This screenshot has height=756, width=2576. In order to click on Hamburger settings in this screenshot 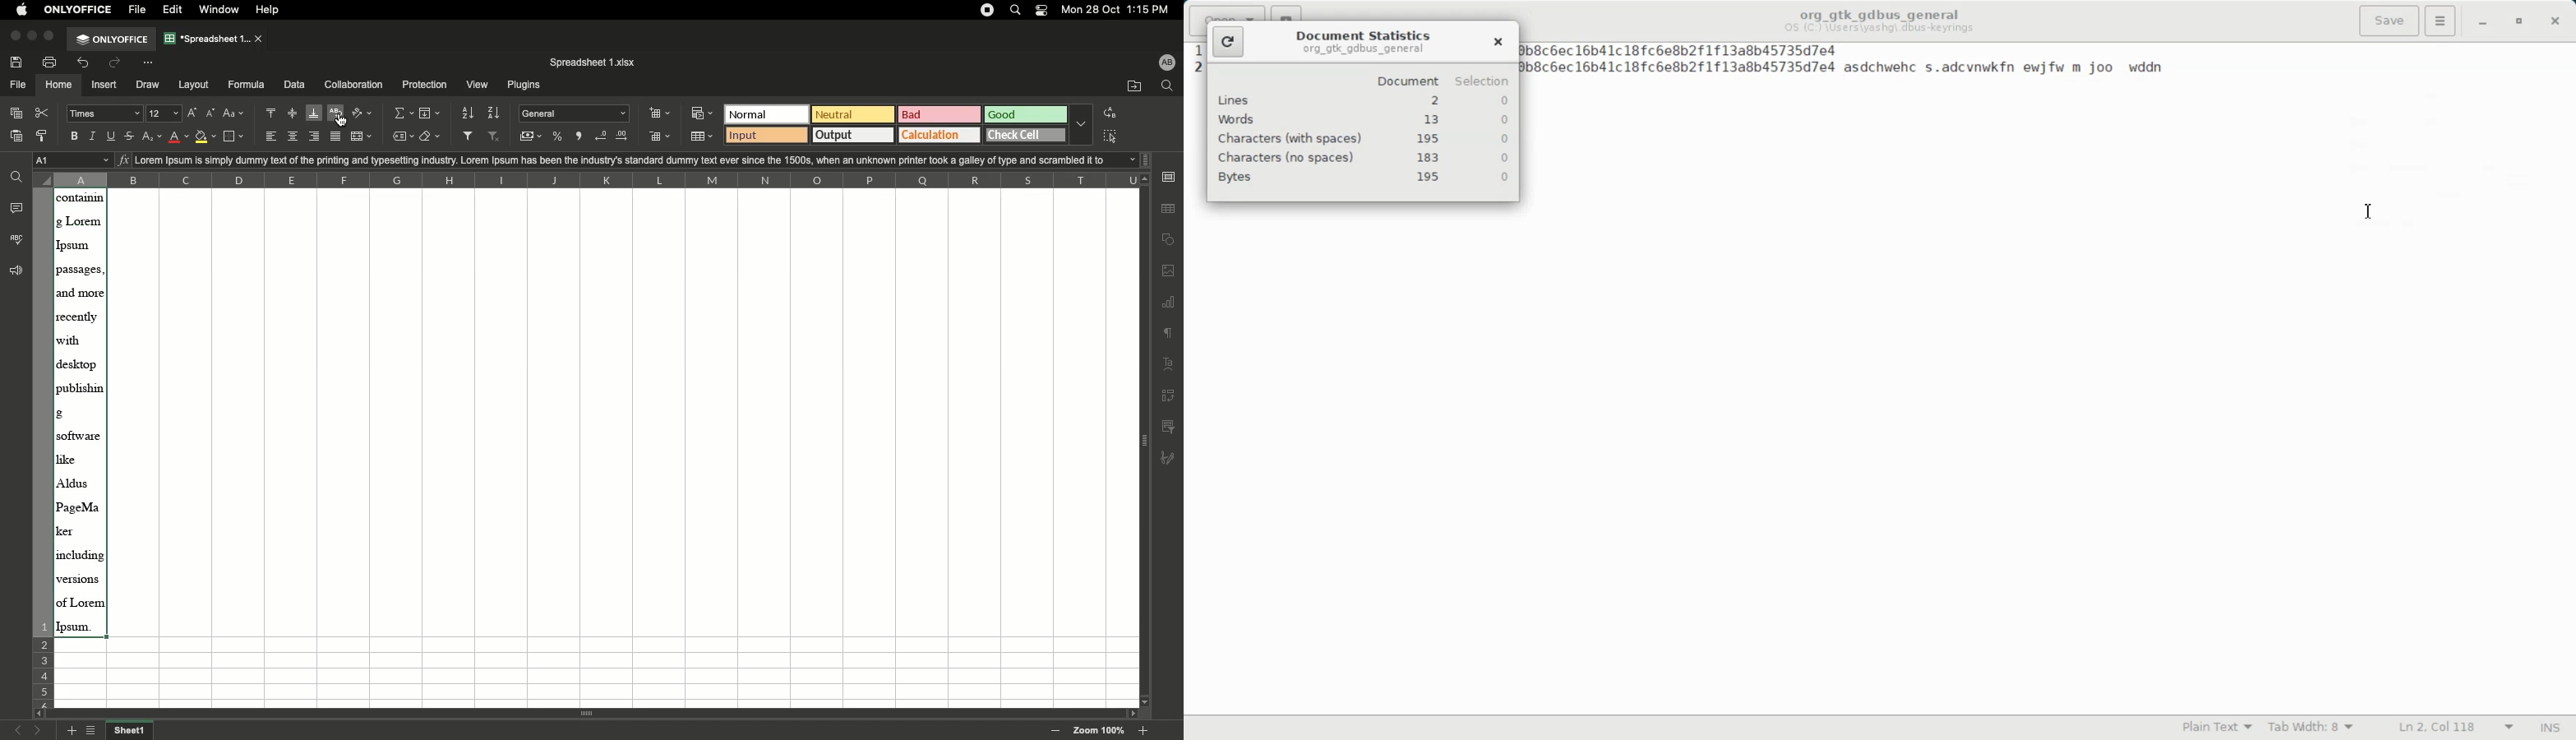, I will do `click(2441, 21)`.